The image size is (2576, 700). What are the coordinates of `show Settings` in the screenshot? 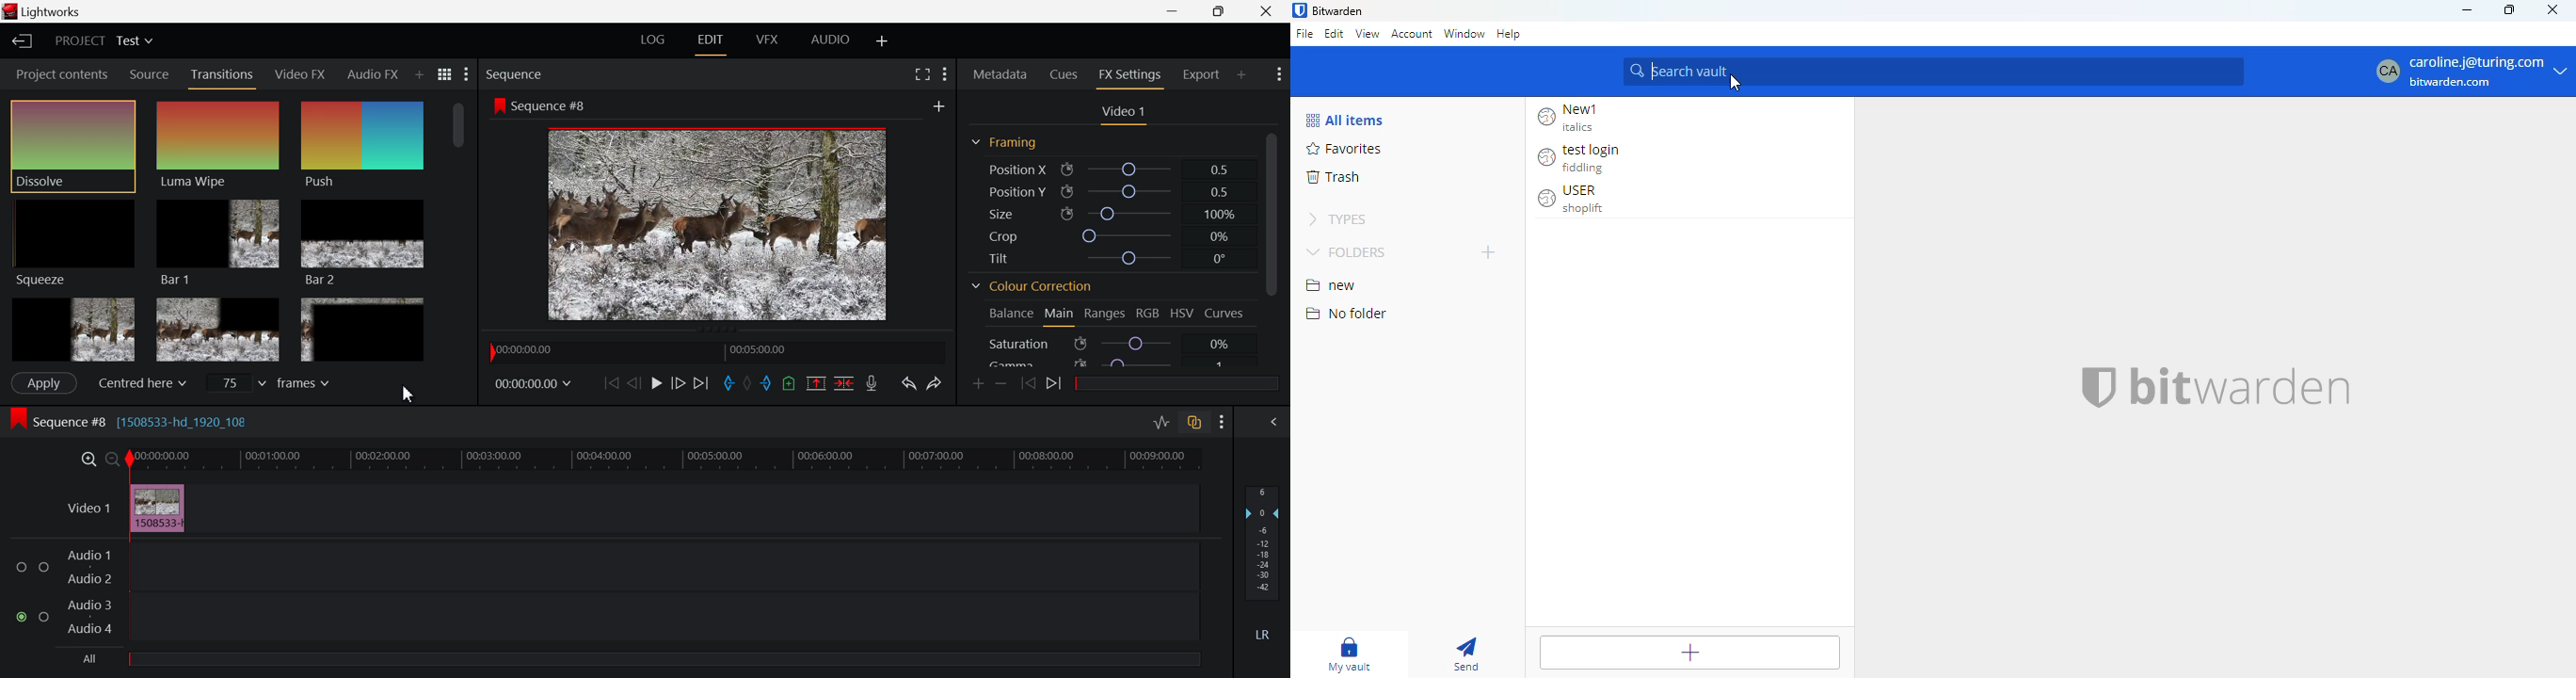 It's located at (947, 75).